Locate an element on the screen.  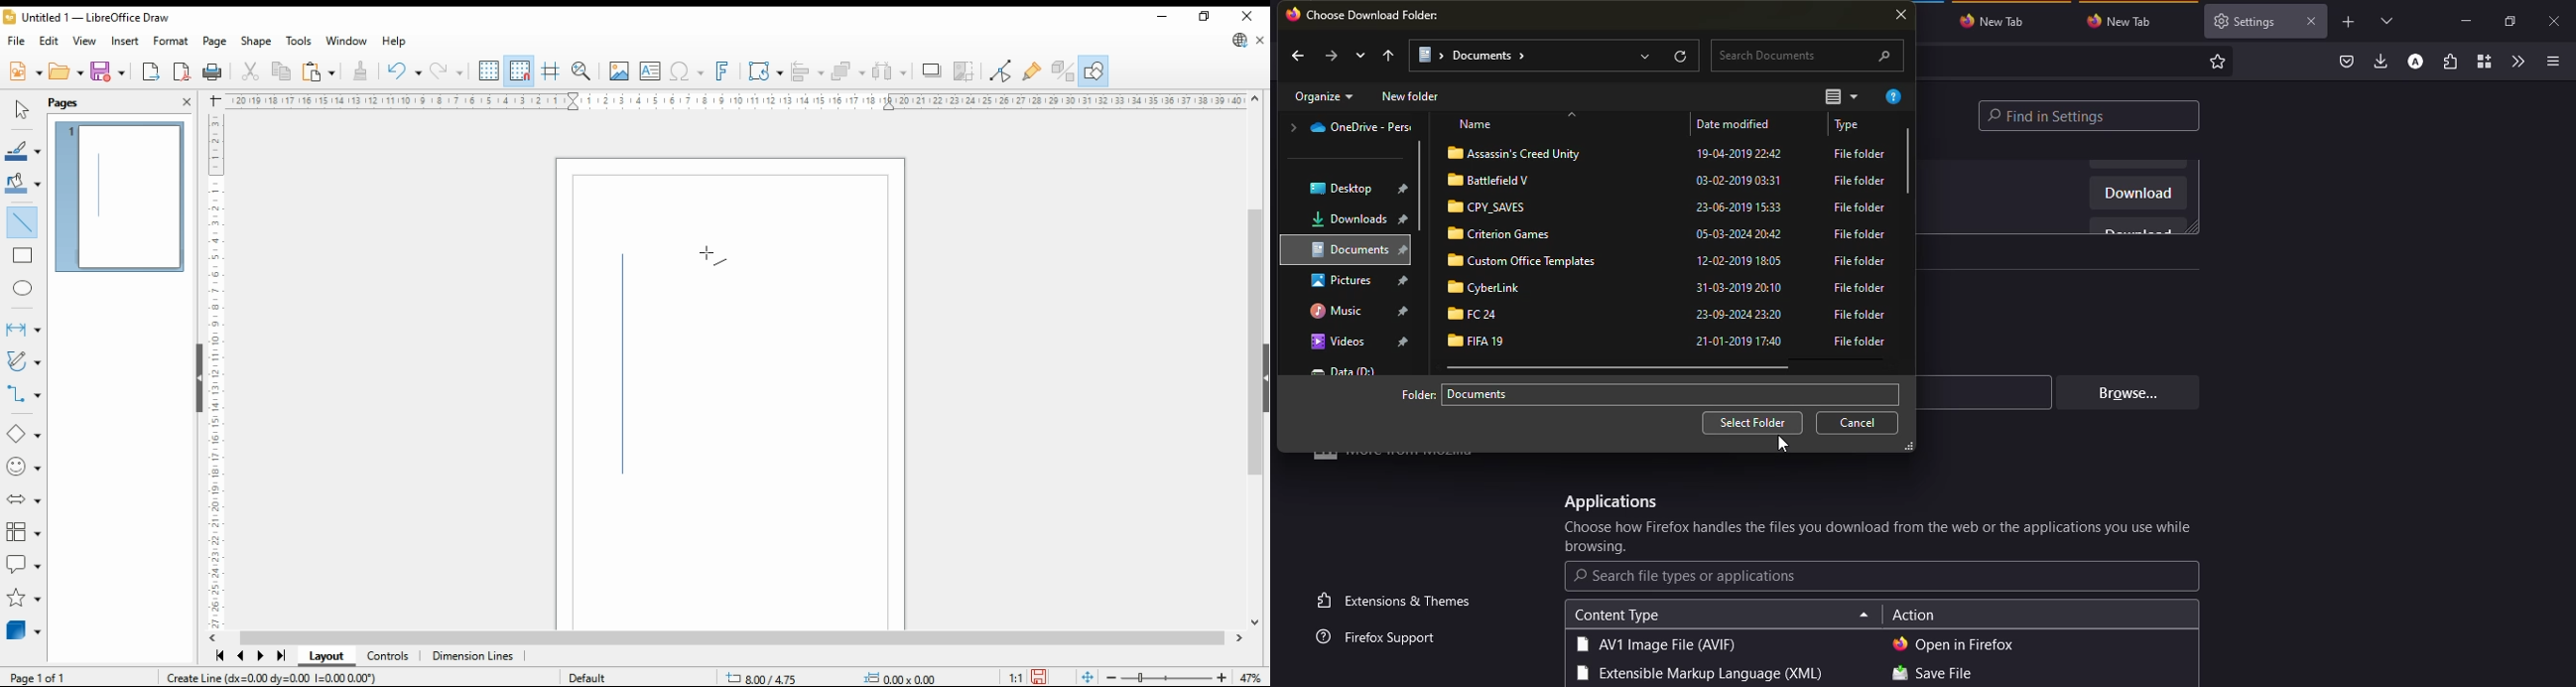
downloads is located at coordinates (2382, 60).